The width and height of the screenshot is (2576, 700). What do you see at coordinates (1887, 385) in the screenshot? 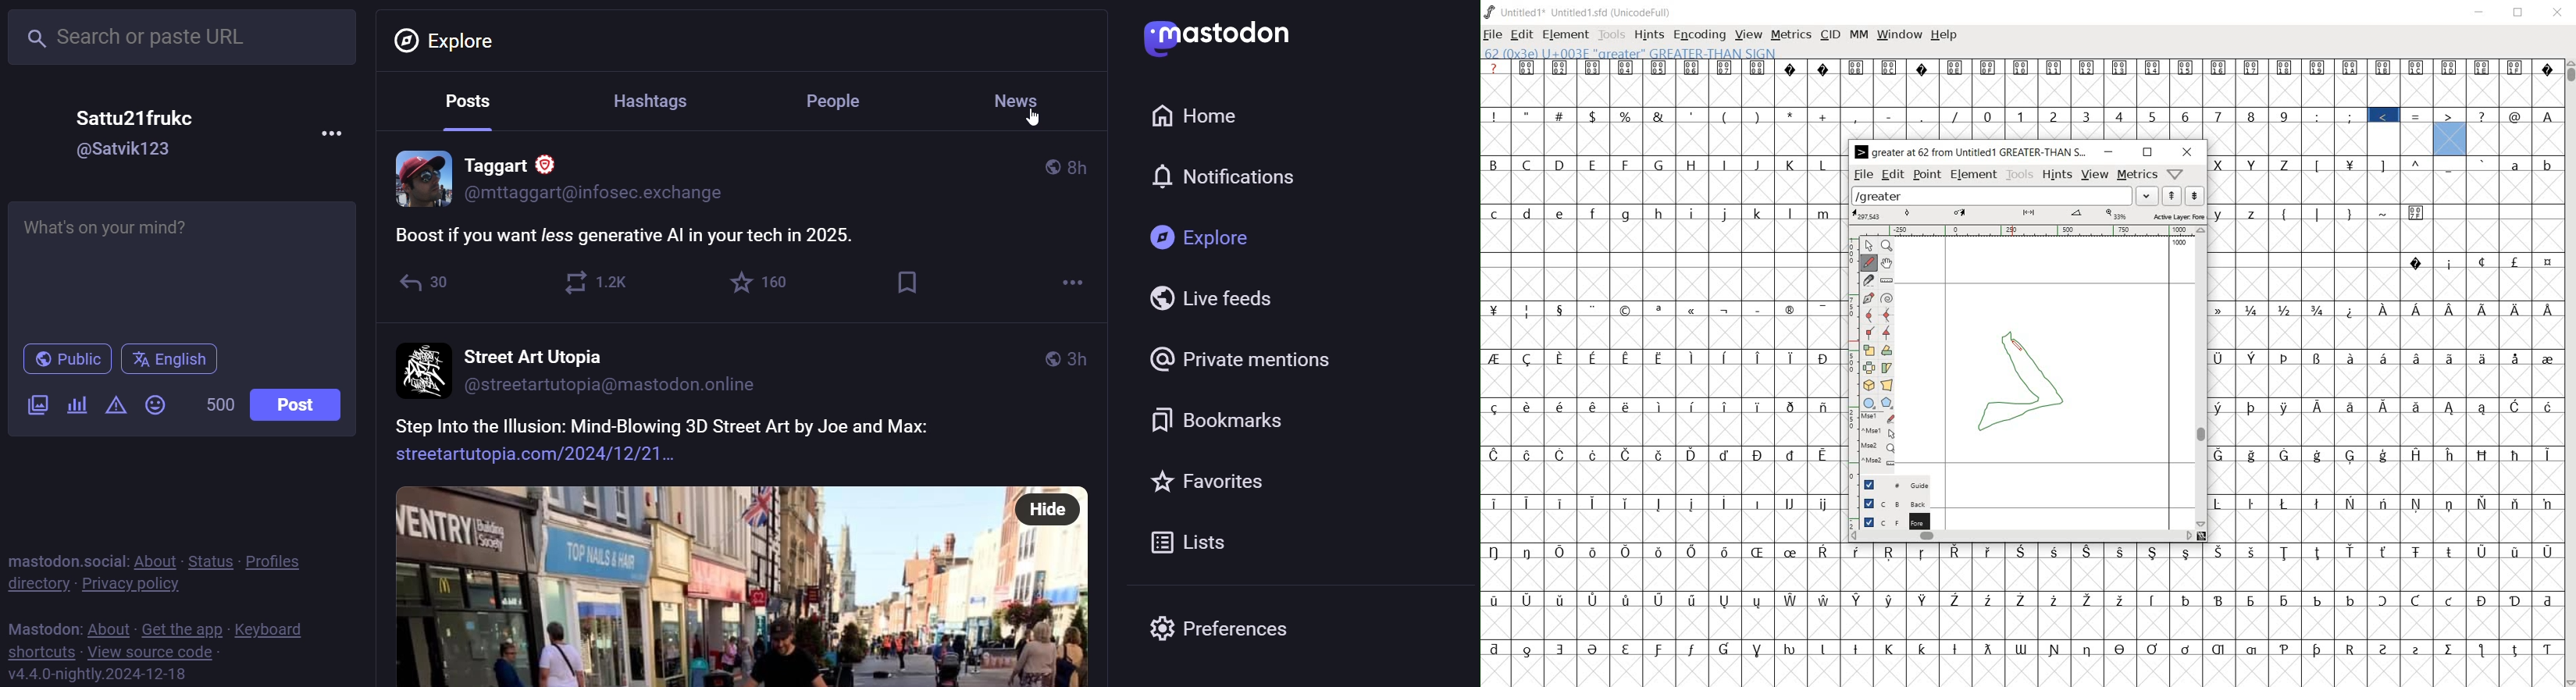
I see `perform a perspective transformation on the selection` at bounding box center [1887, 385].